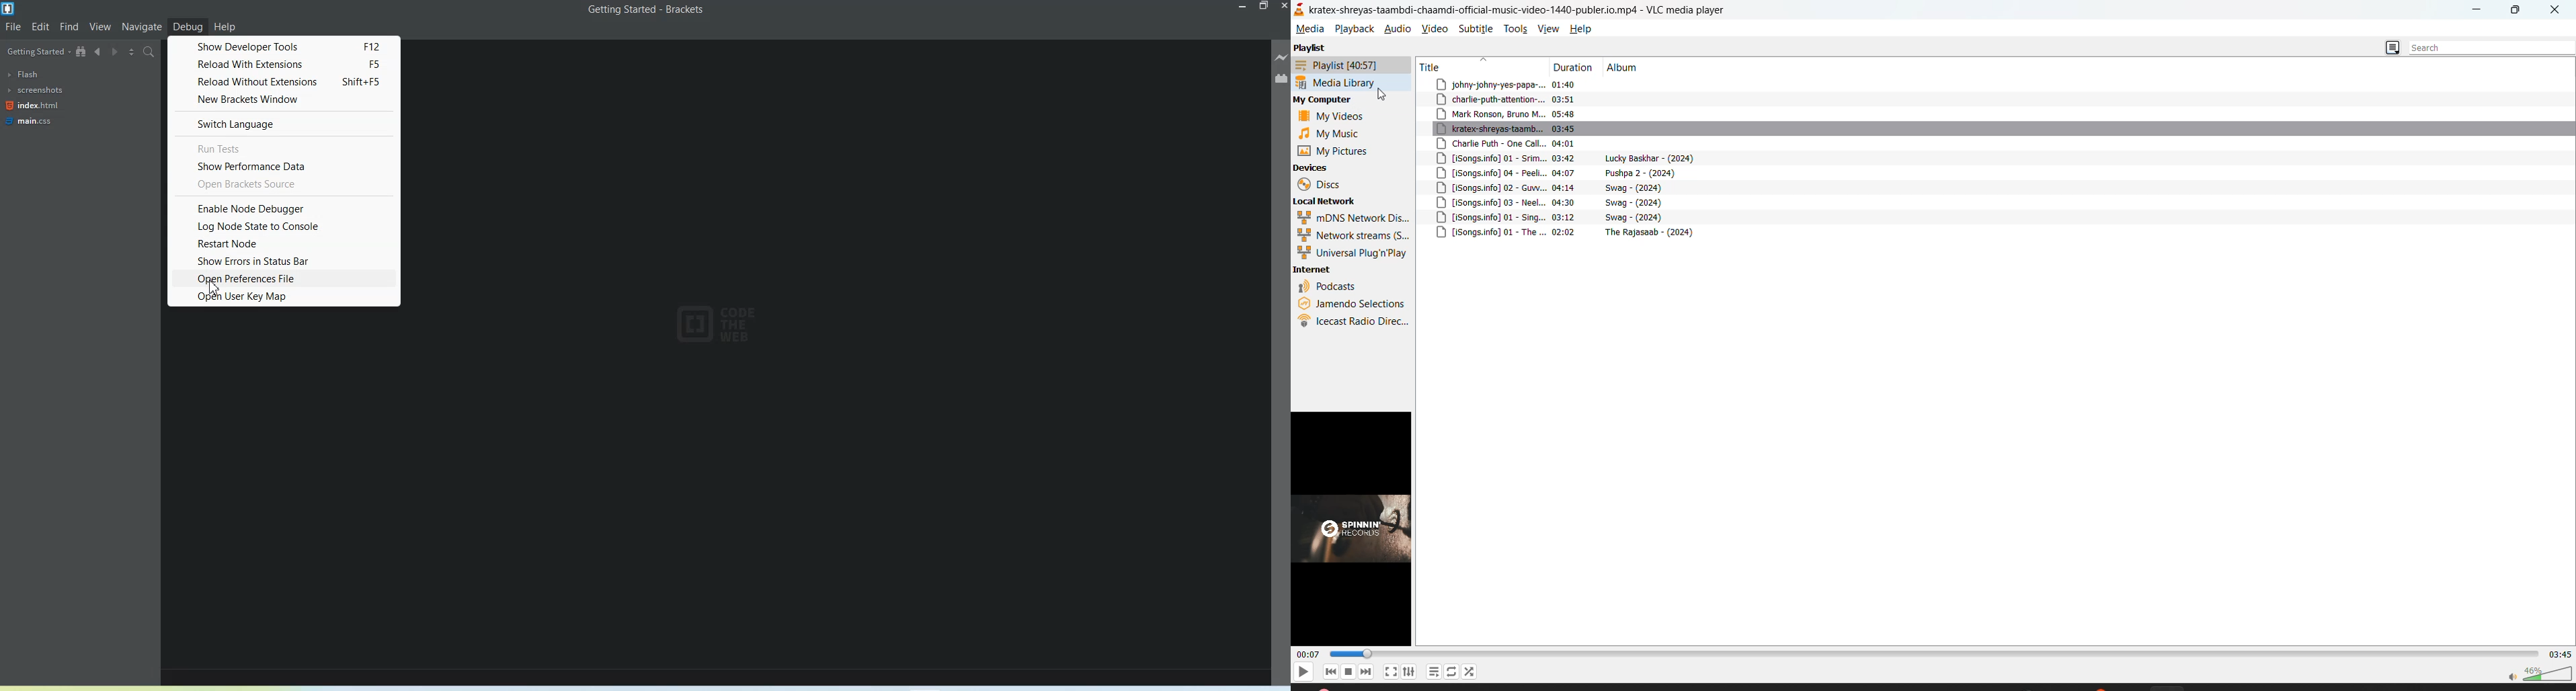  What do you see at coordinates (1308, 654) in the screenshot?
I see `current track time` at bounding box center [1308, 654].